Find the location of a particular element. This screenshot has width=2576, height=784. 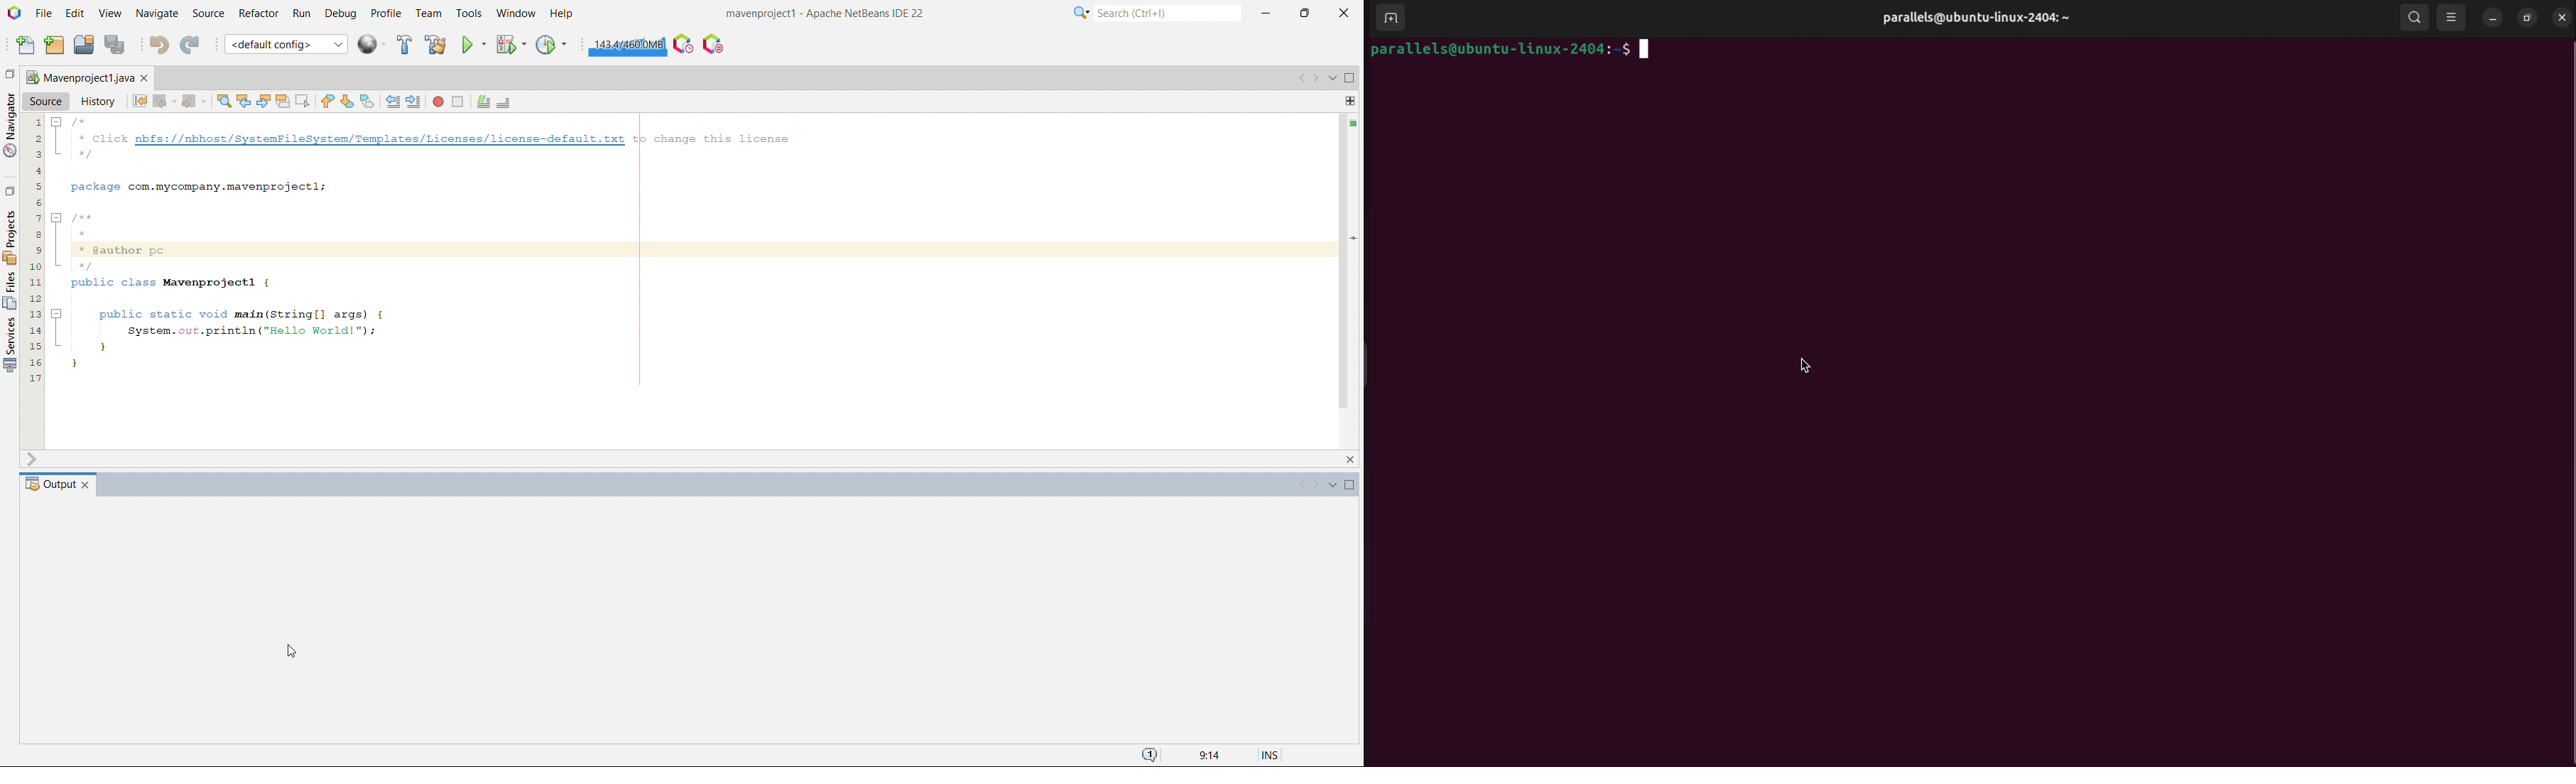

navigate is located at coordinates (157, 13).